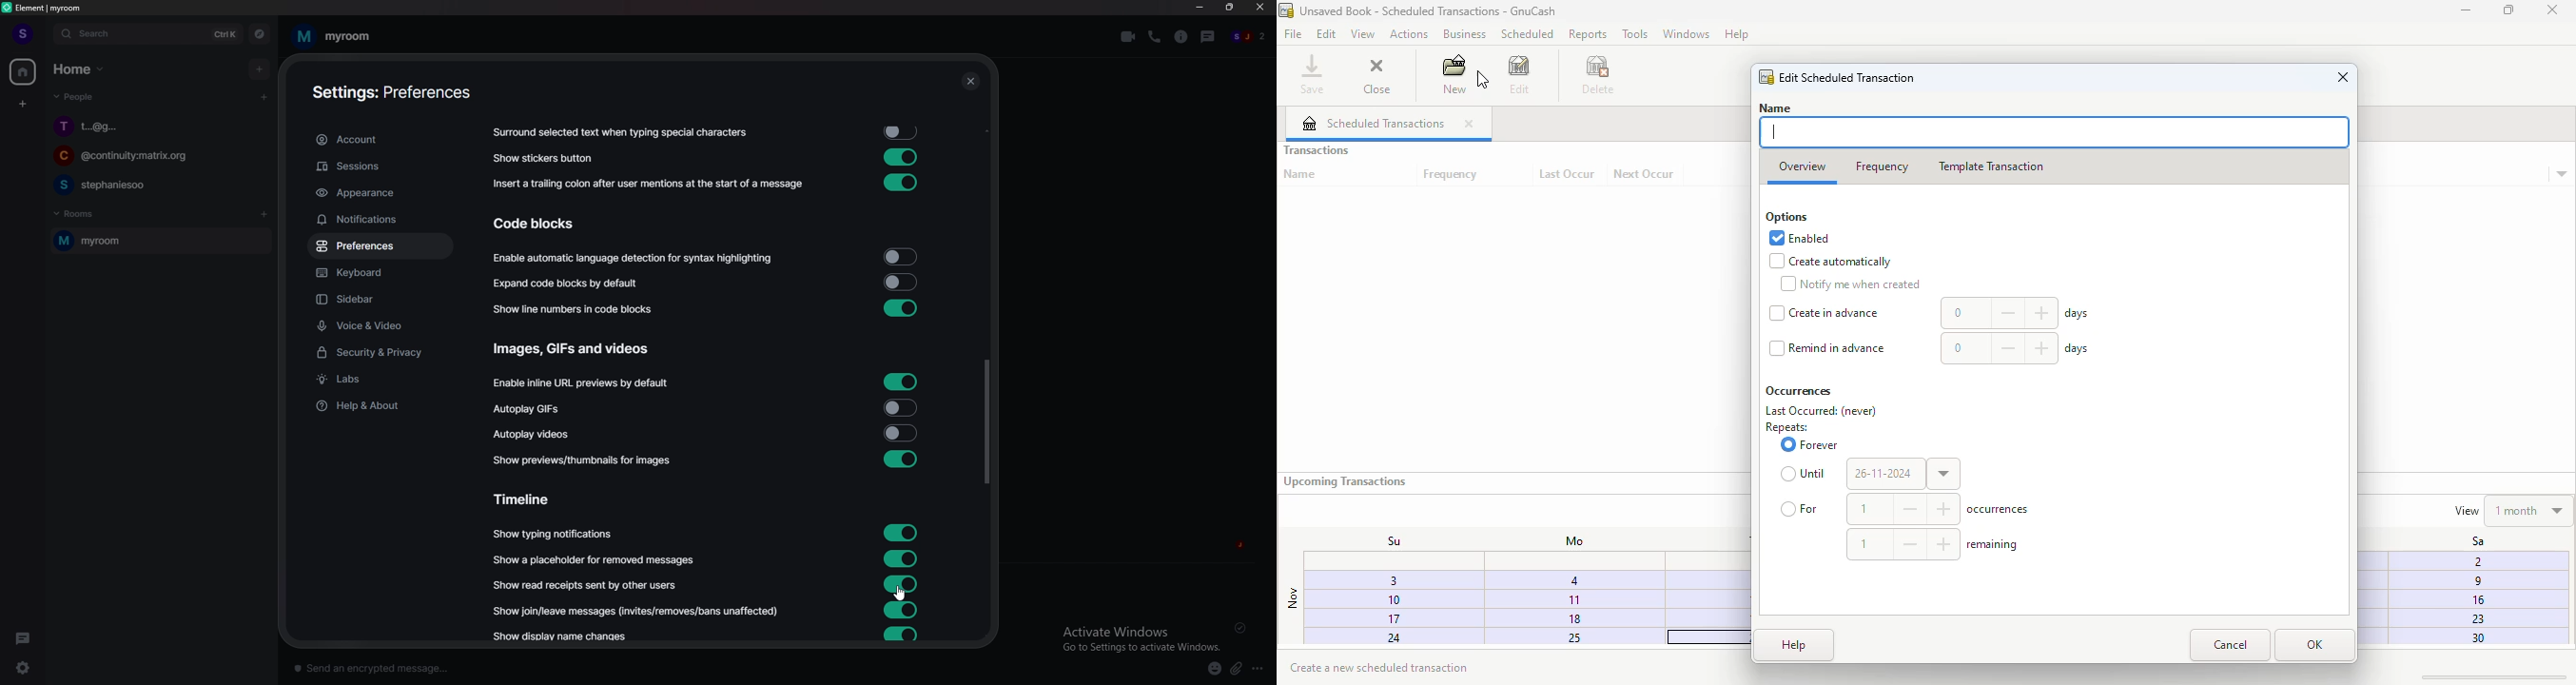  What do you see at coordinates (898, 183) in the screenshot?
I see `toggle` at bounding box center [898, 183].